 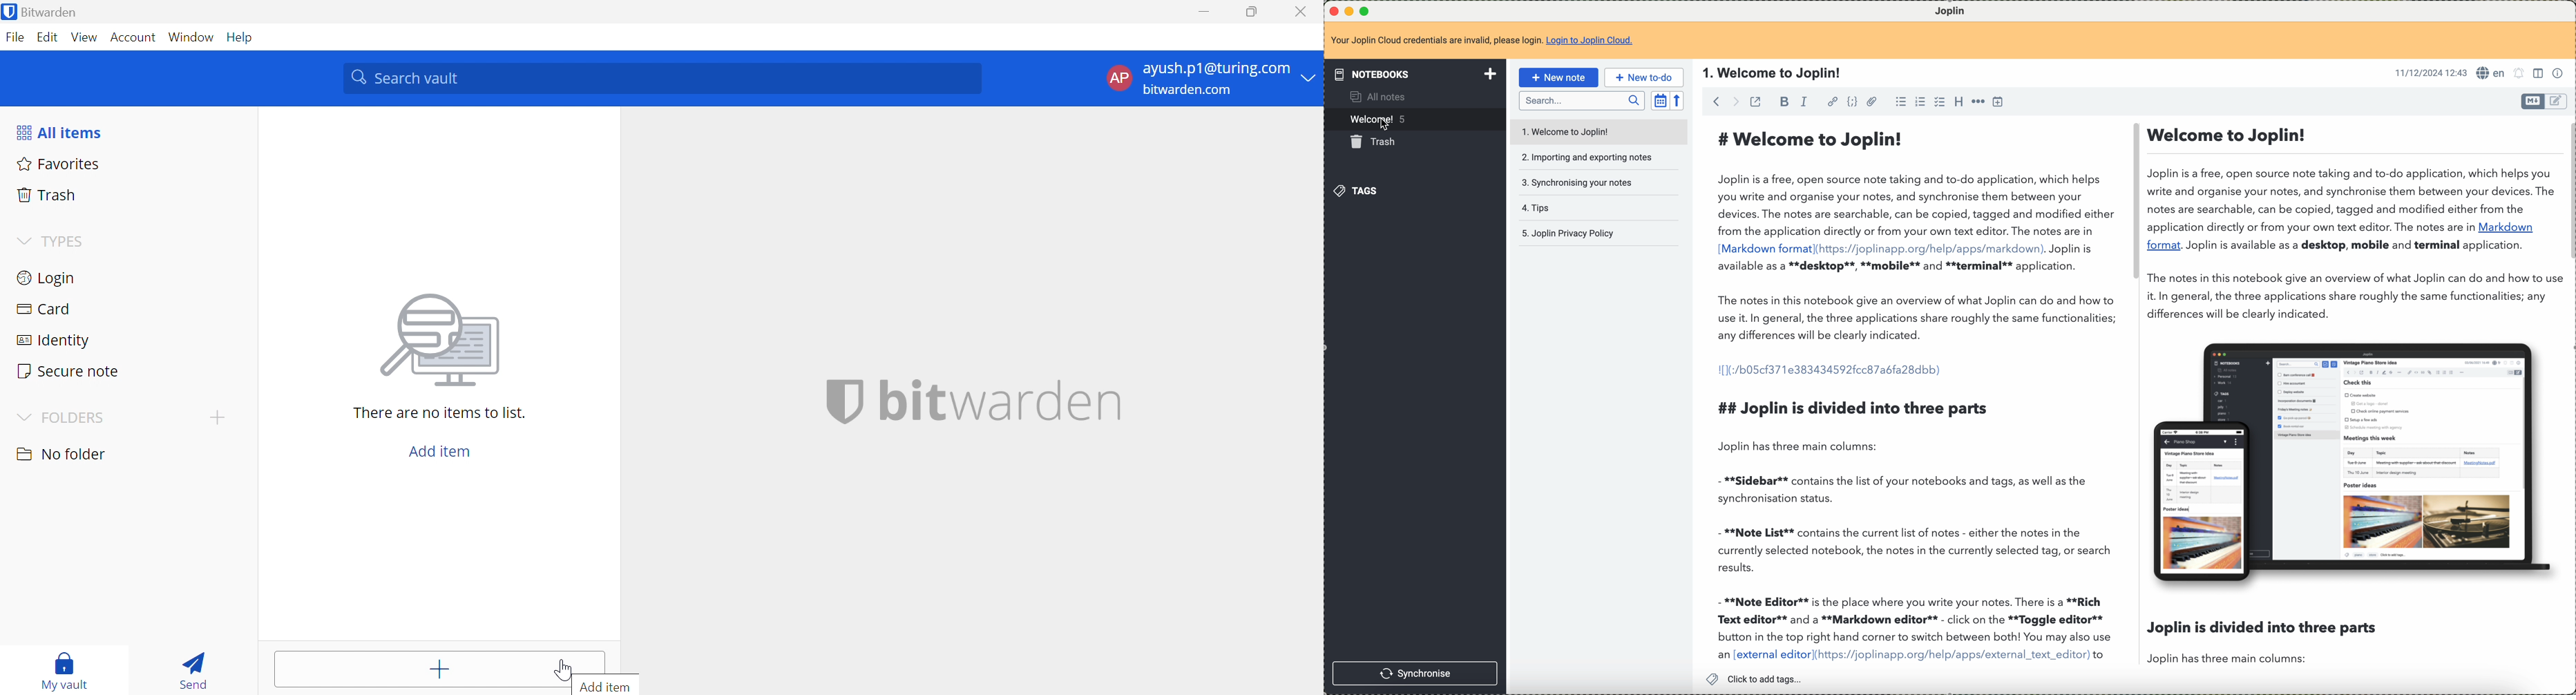 What do you see at coordinates (2491, 72) in the screenshot?
I see `language` at bounding box center [2491, 72].